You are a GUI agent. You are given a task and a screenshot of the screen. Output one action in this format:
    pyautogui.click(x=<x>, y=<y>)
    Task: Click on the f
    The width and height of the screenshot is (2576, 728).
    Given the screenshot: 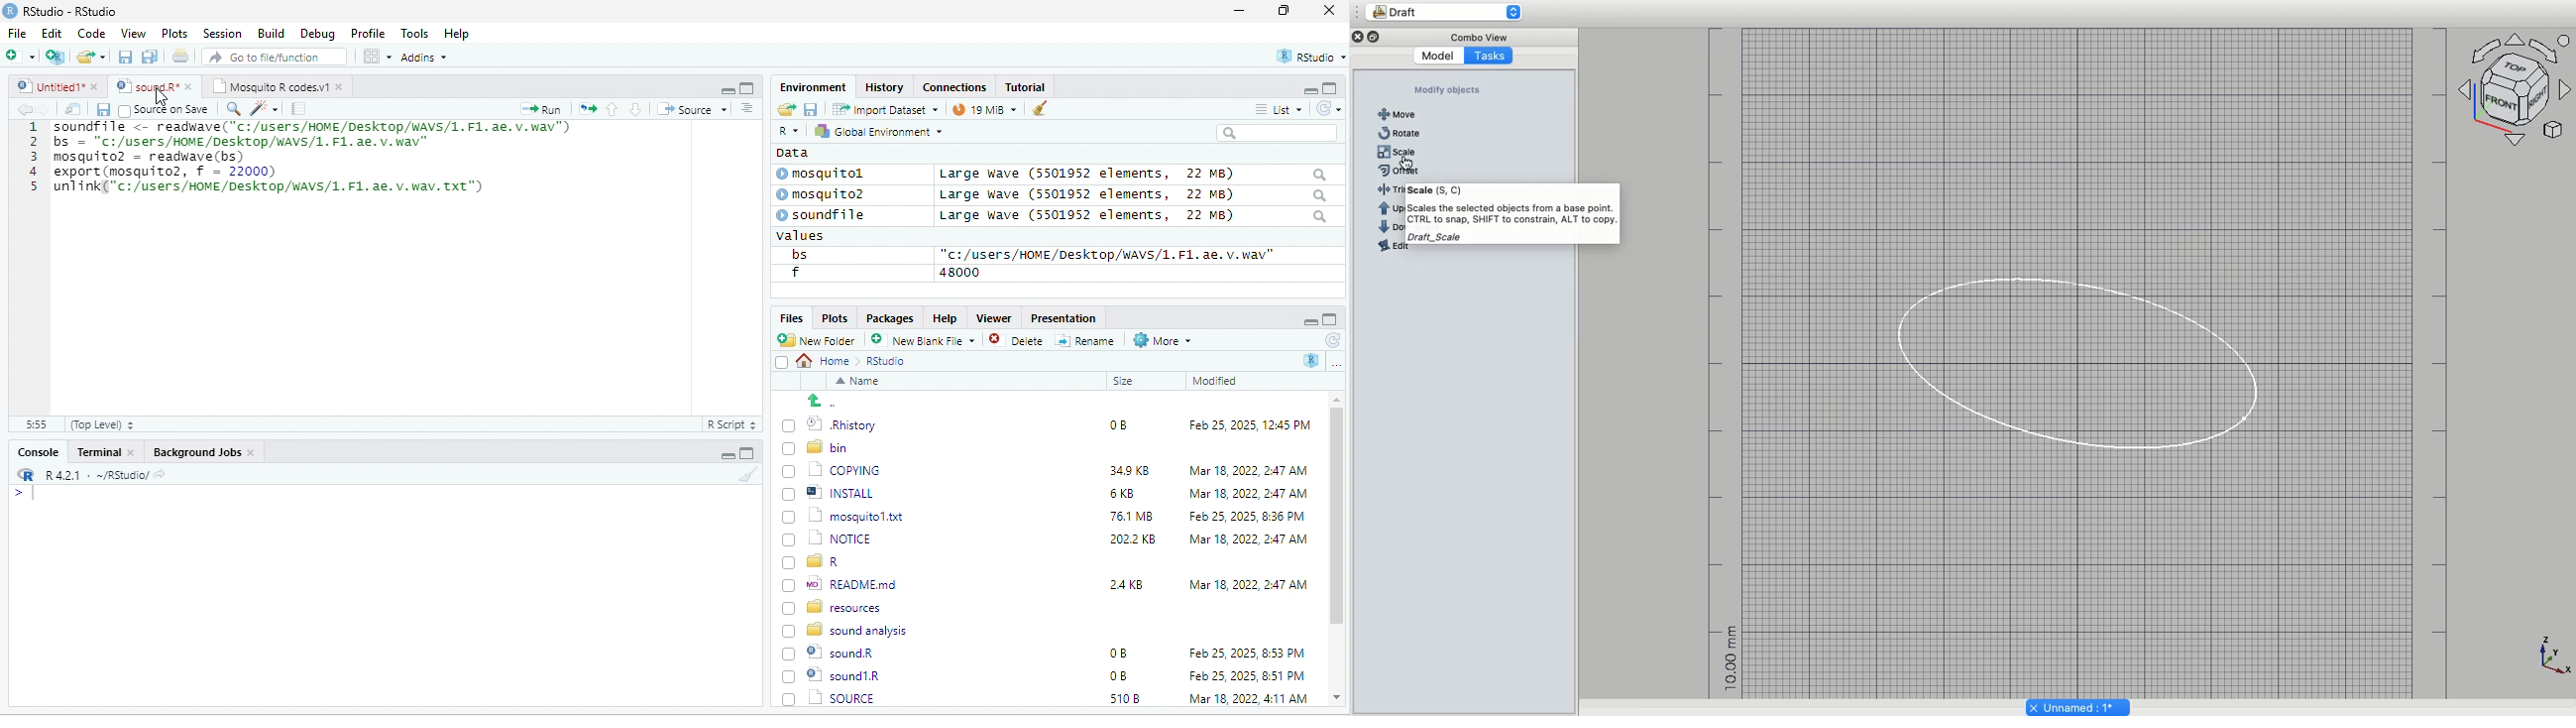 What is the action you would take?
    pyautogui.click(x=795, y=273)
    